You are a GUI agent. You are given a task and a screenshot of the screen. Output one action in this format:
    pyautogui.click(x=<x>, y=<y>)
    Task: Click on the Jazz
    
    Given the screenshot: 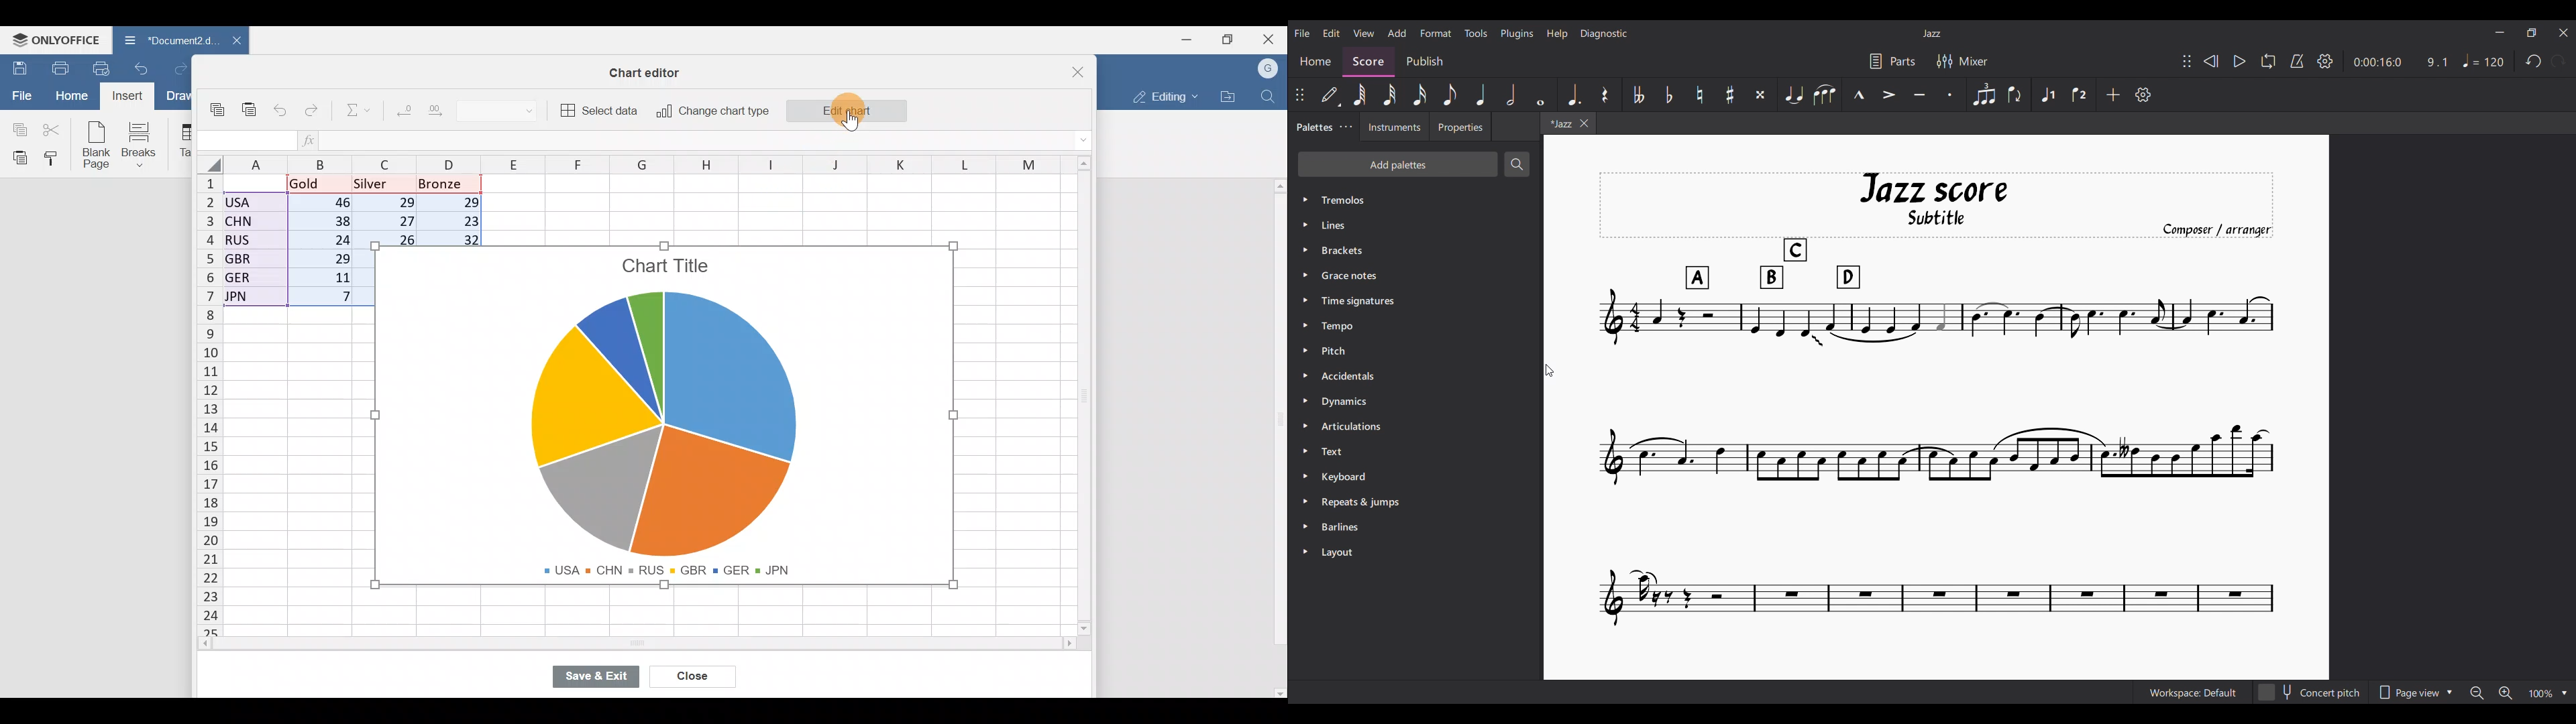 What is the action you would take?
    pyautogui.click(x=1932, y=33)
    